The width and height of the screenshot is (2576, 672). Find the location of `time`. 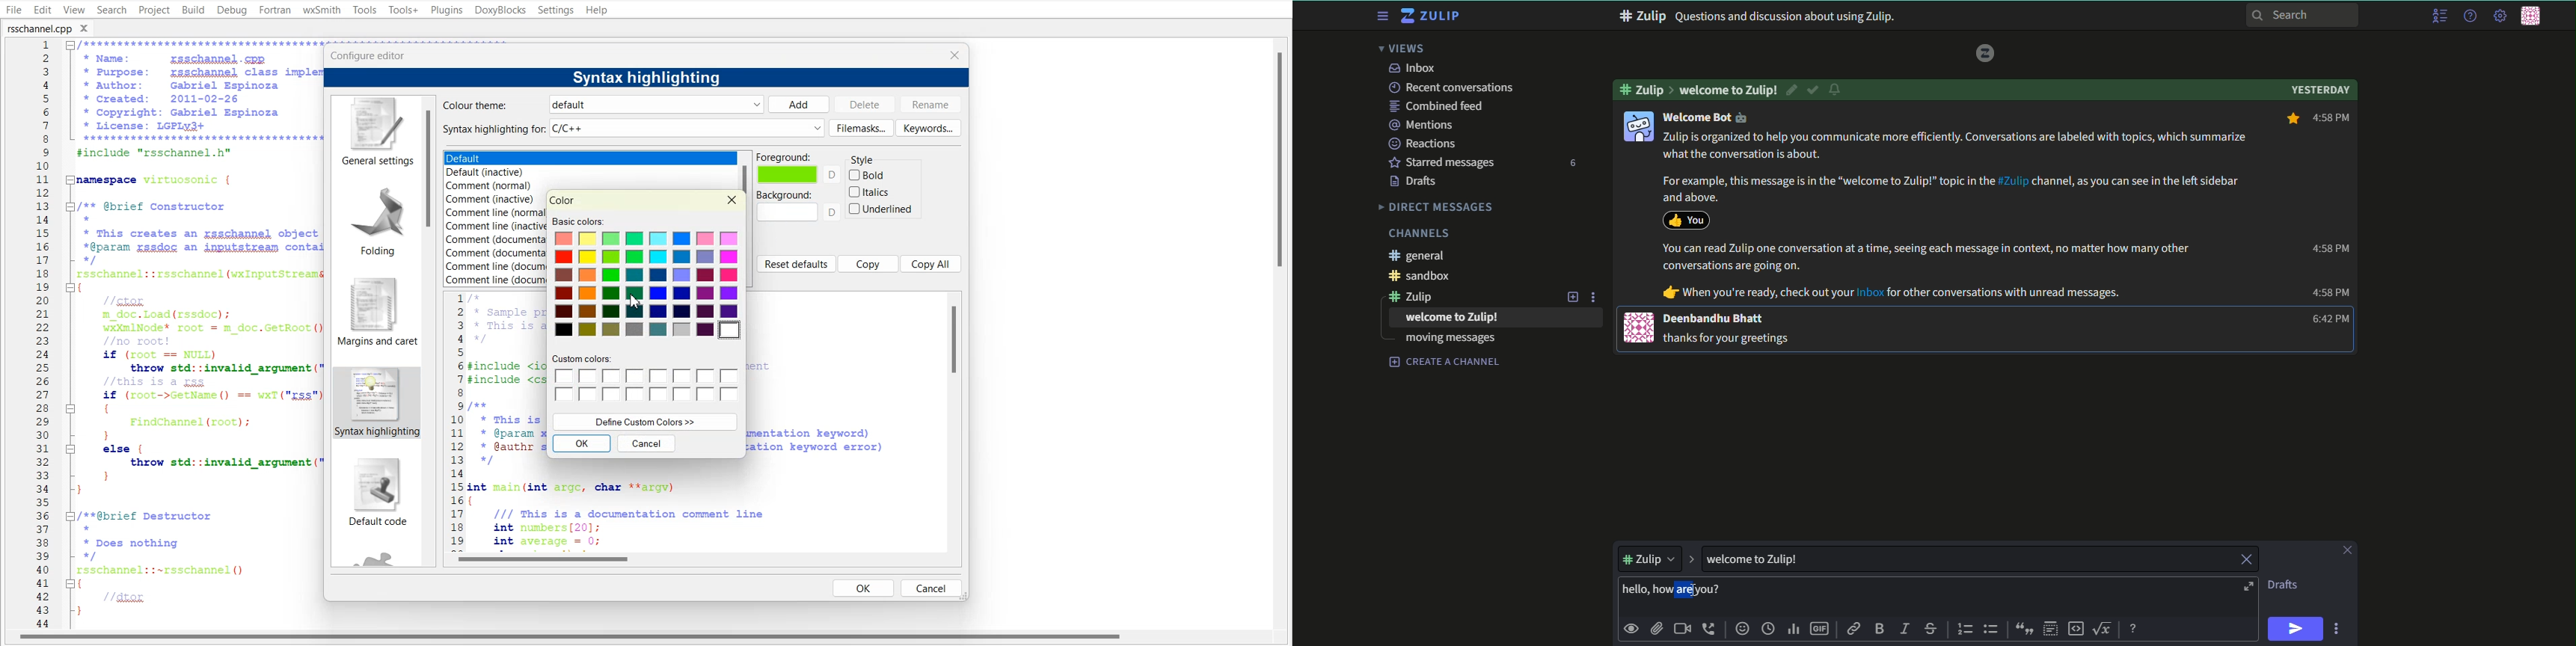

time is located at coordinates (1770, 630).